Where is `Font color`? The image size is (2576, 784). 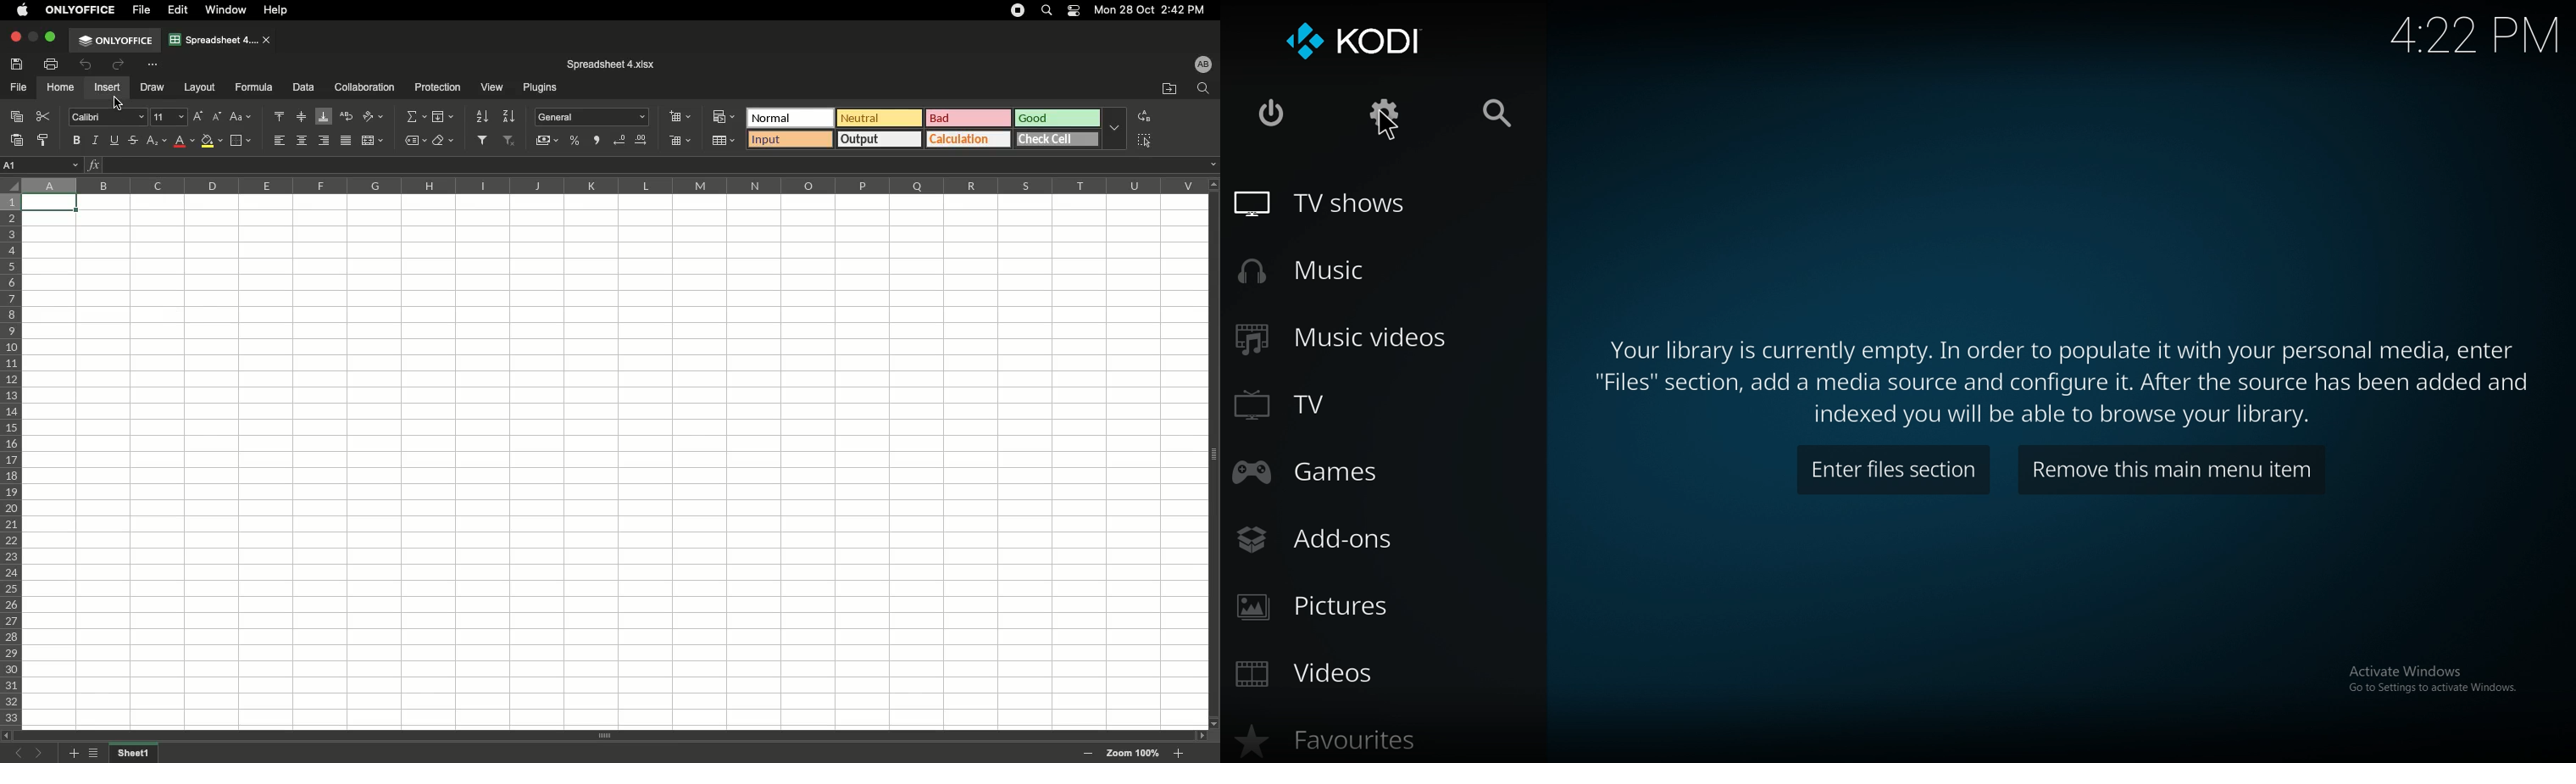 Font color is located at coordinates (186, 142).